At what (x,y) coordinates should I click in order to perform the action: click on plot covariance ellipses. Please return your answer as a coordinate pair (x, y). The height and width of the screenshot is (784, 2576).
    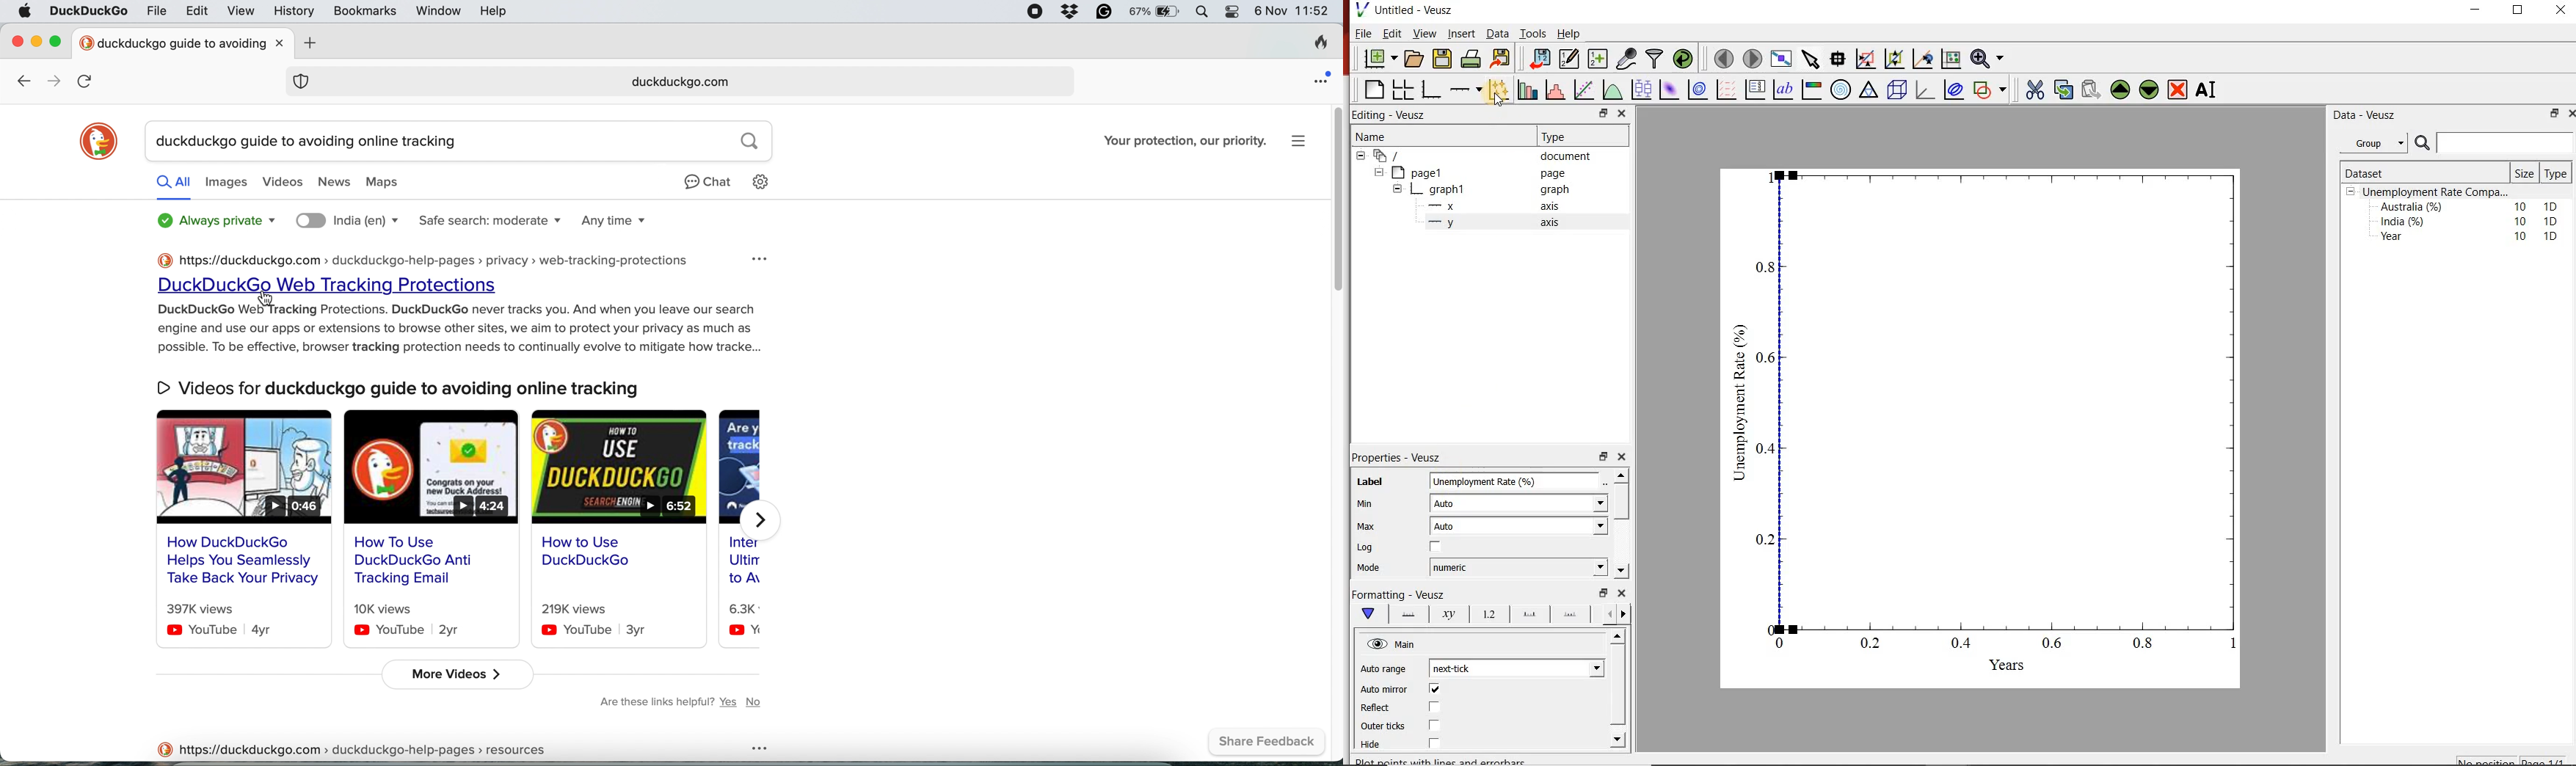
    Looking at the image, I should click on (1954, 90).